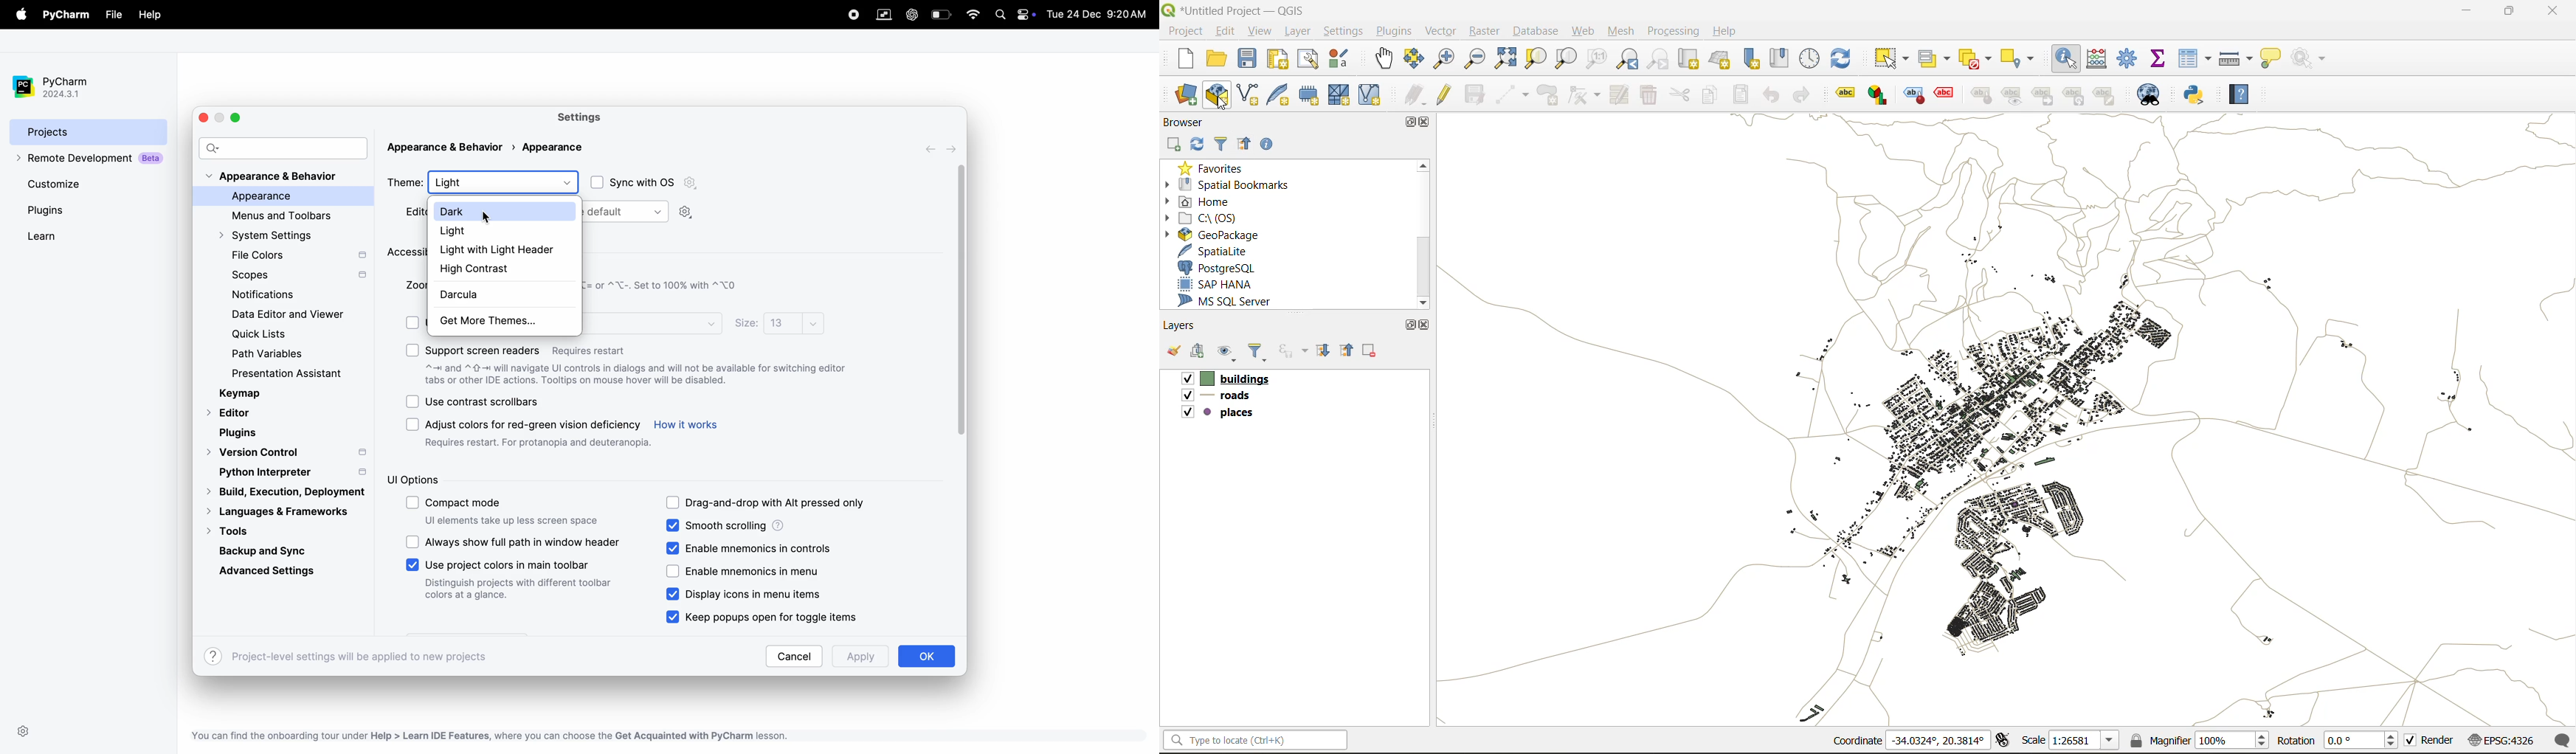  Describe the element at coordinates (206, 118) in the screenshot. I see `close` at that location.